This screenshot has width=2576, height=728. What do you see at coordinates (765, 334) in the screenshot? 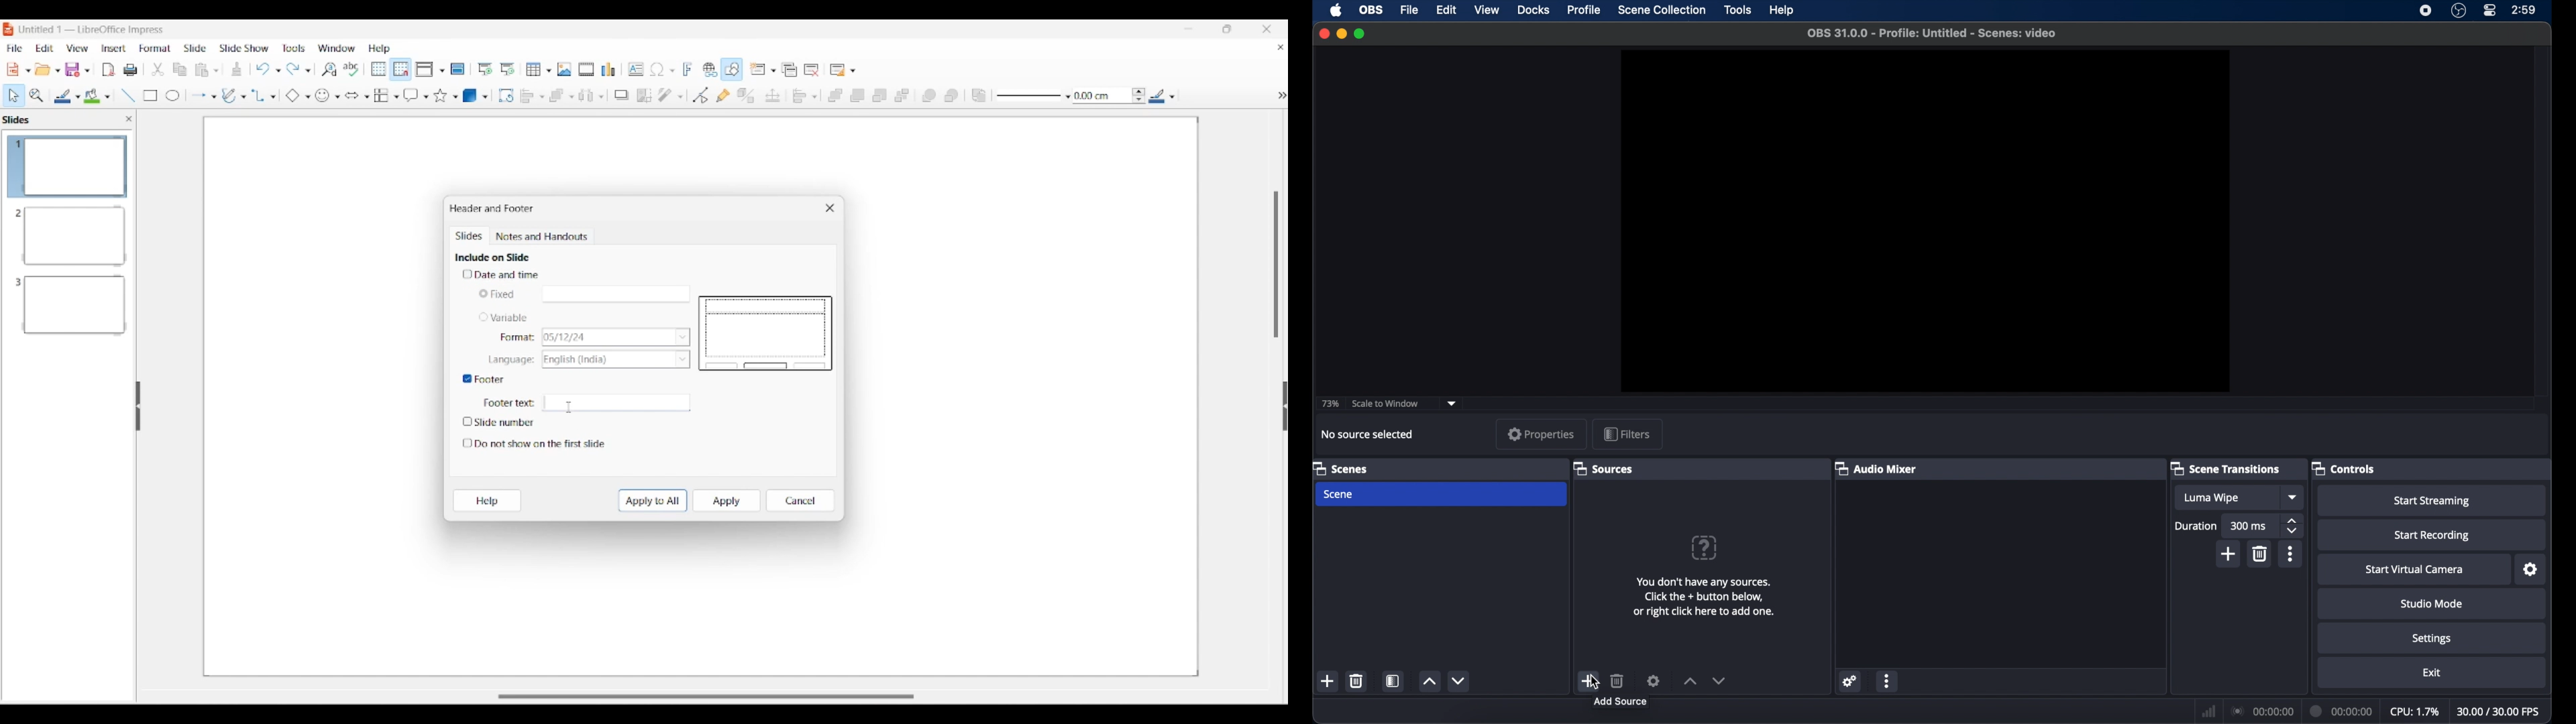
I see `Slide preview` at bounding box center [765, 334].